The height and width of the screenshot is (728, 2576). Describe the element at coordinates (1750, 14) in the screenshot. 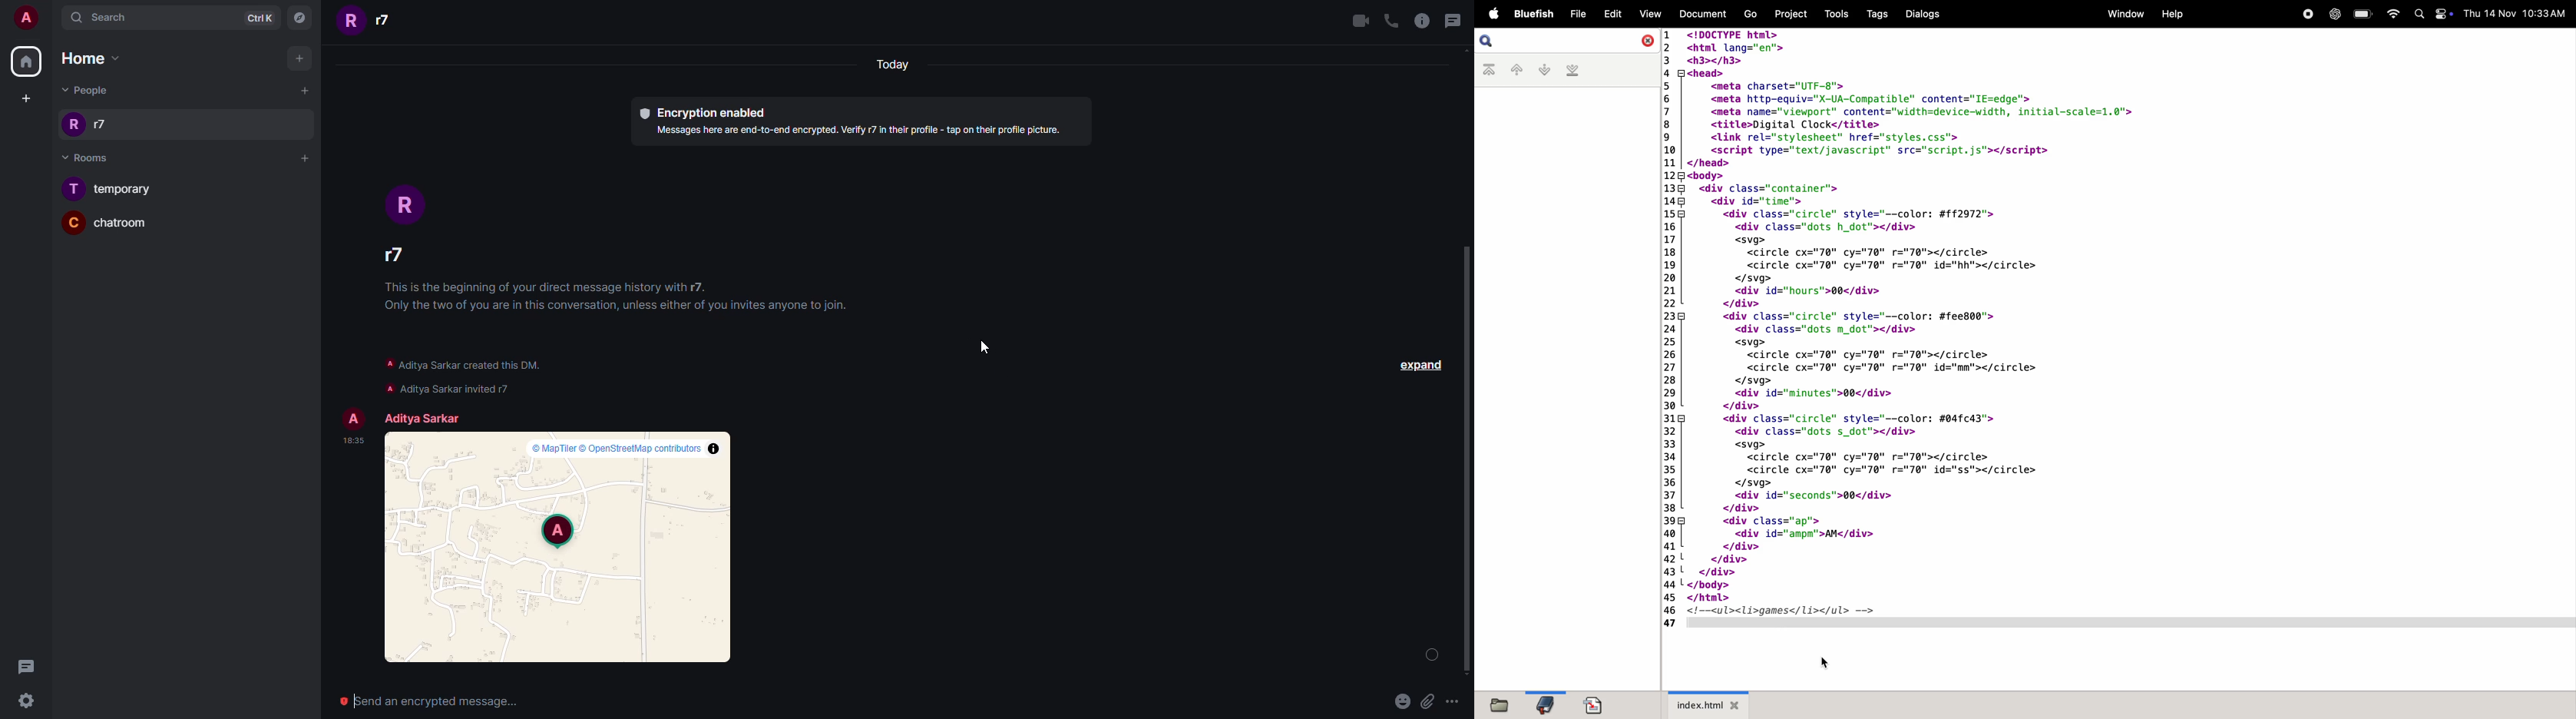

I see `Go` at that location.